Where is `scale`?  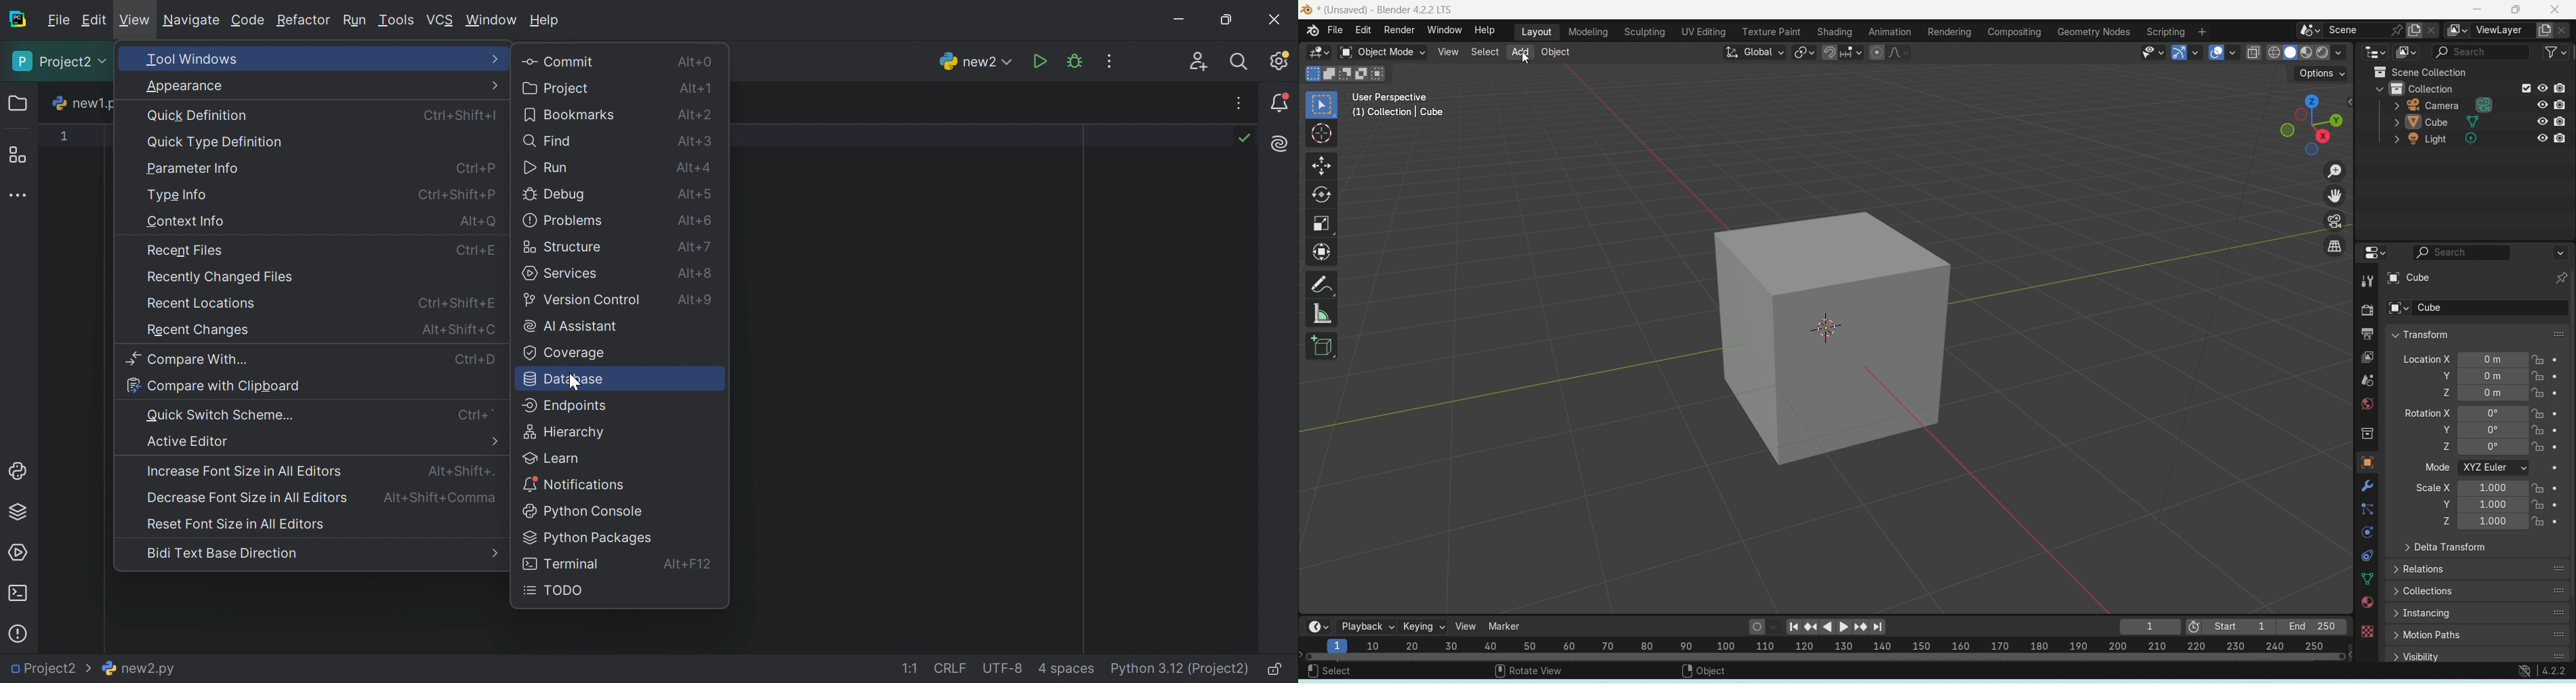
scale is located at coordinates (1835, 646).